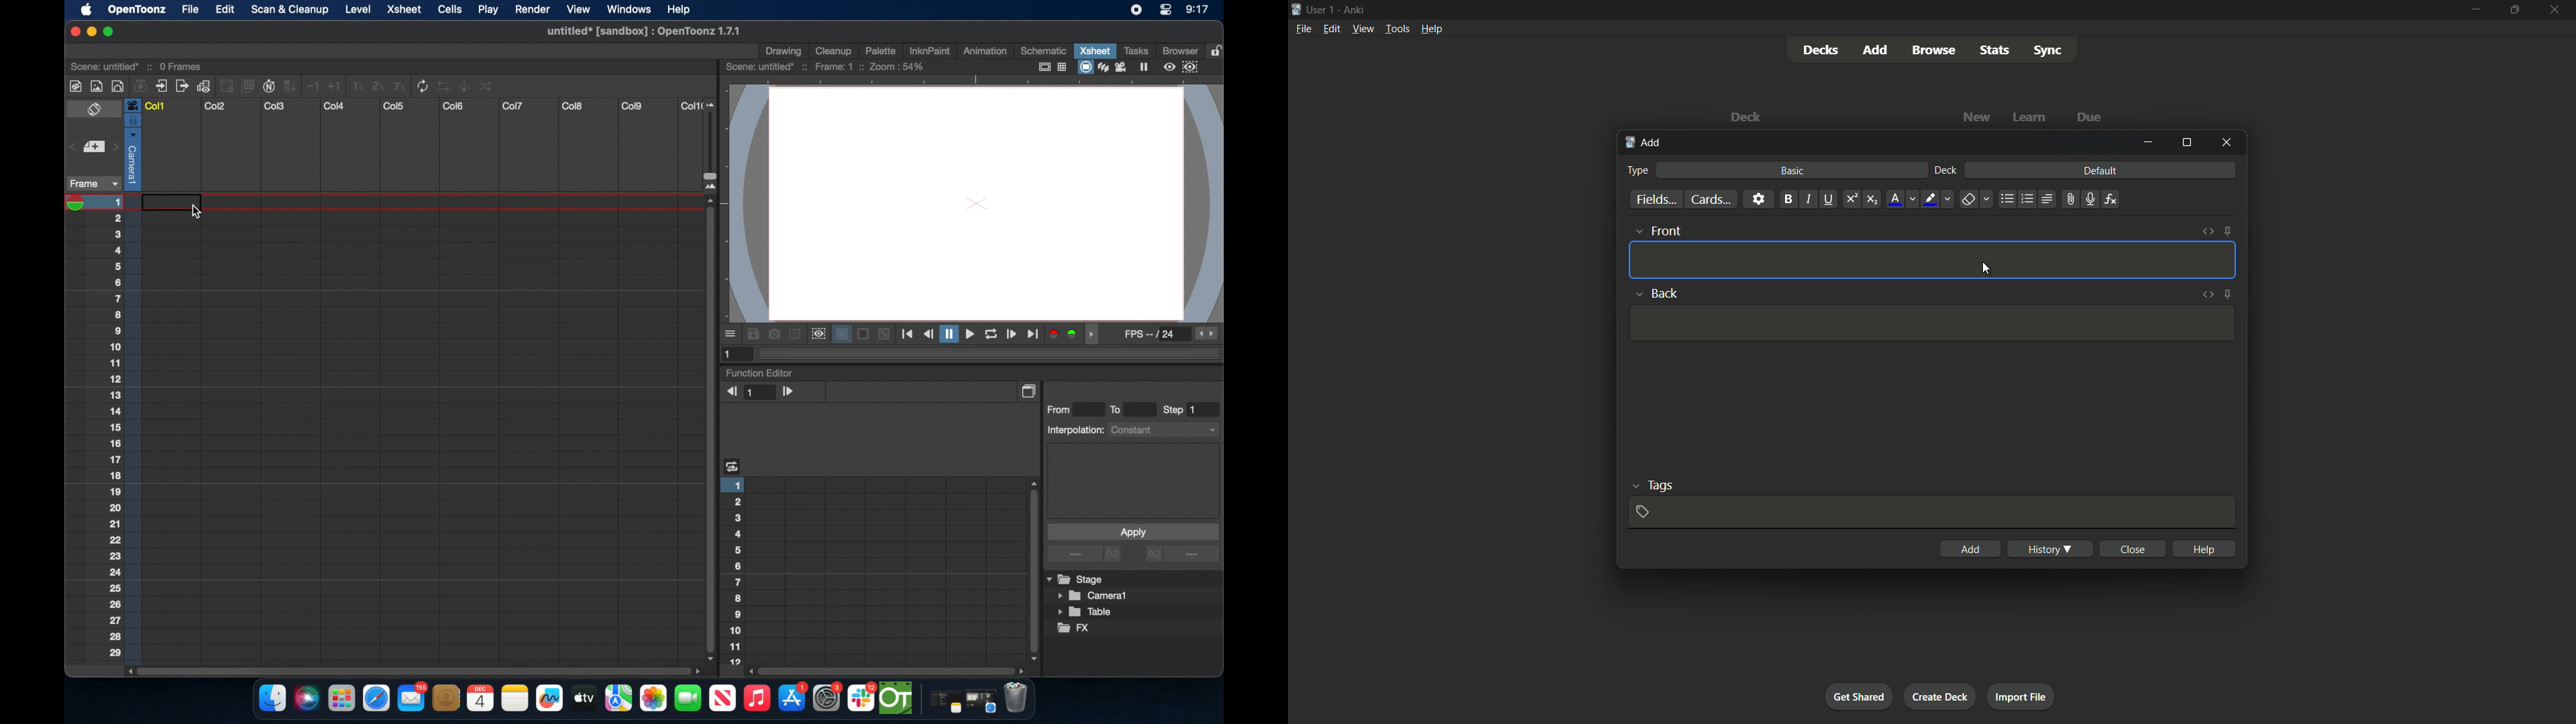 The image size is (2576, 728). I want to click on add, so click(1878, 49).